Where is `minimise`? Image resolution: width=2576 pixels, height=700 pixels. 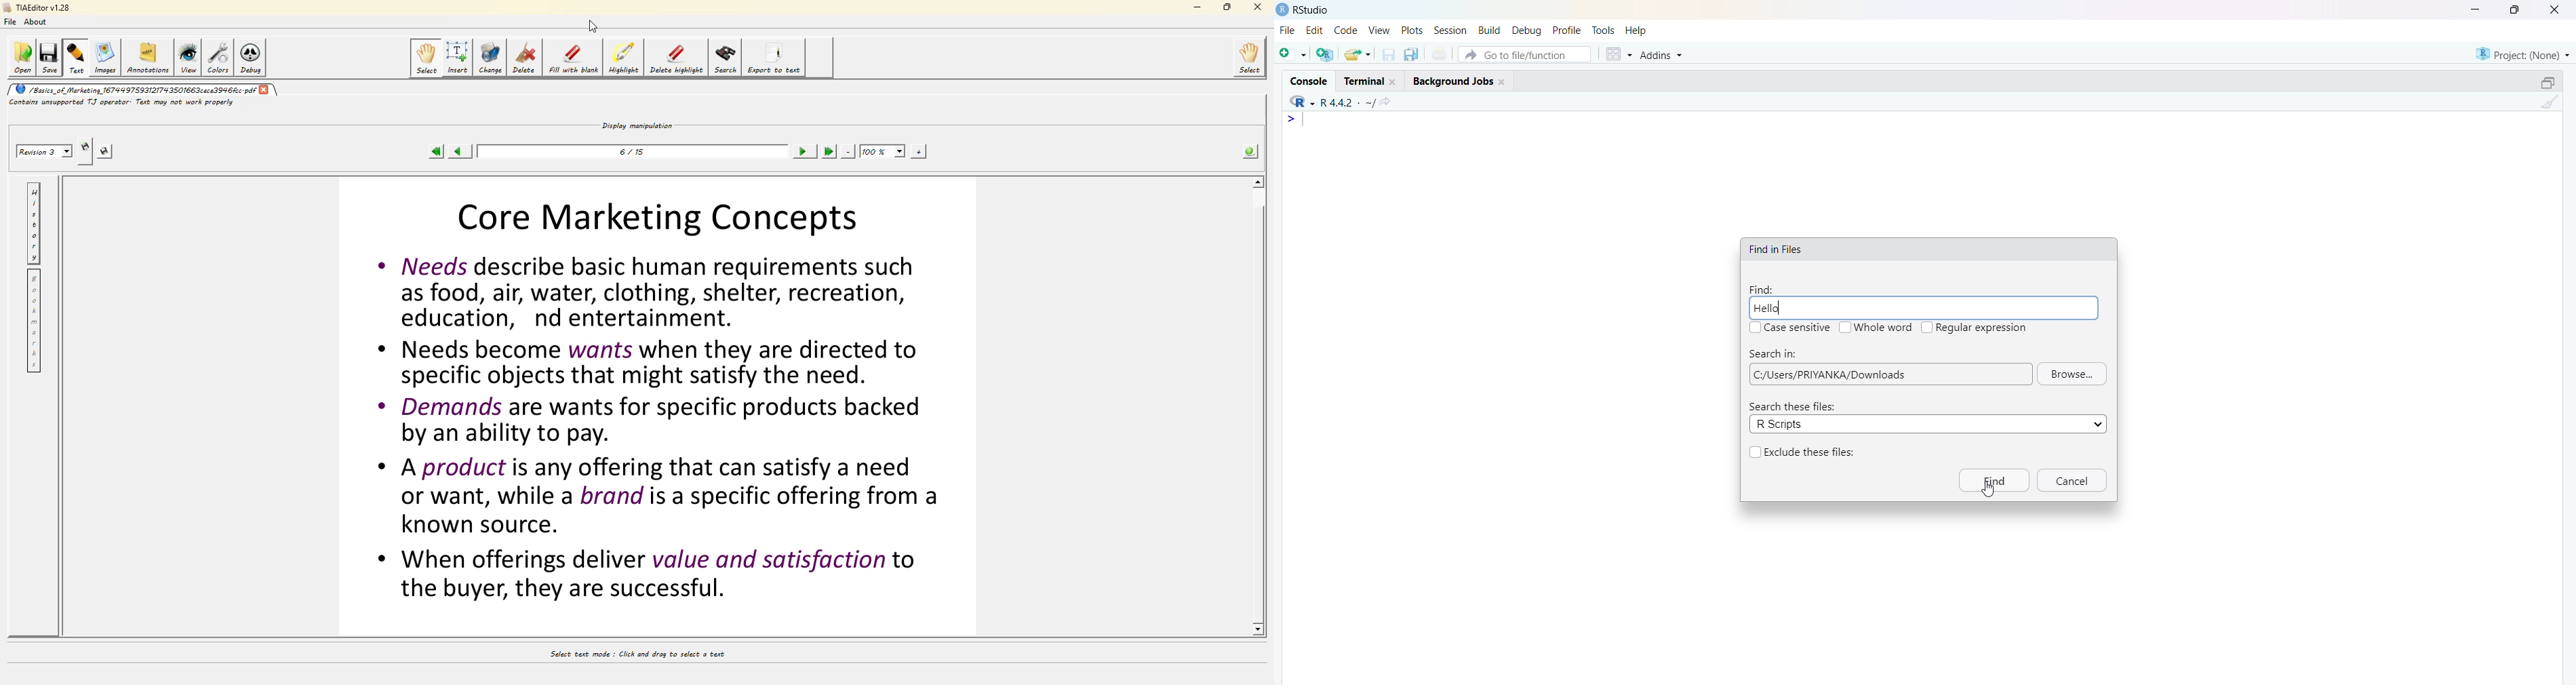
minimise is located at coordinates (2477, 8).